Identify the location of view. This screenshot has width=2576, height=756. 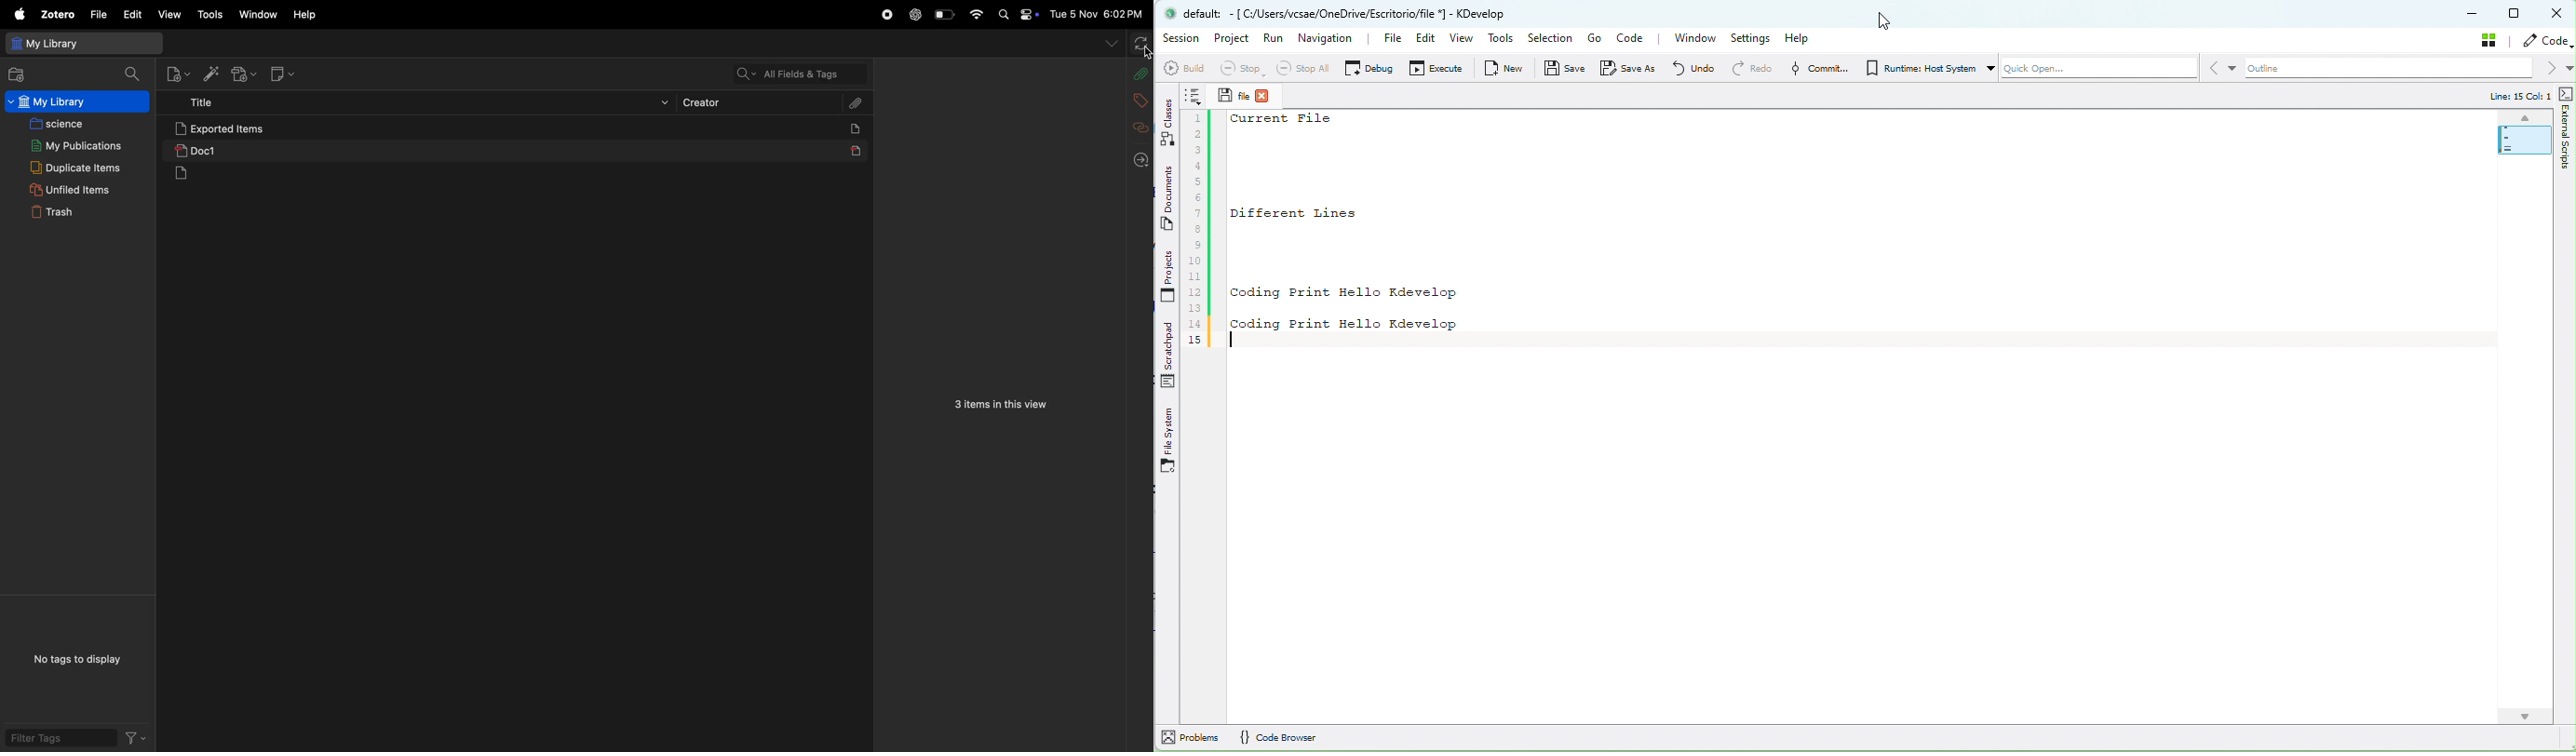
(167, 13).